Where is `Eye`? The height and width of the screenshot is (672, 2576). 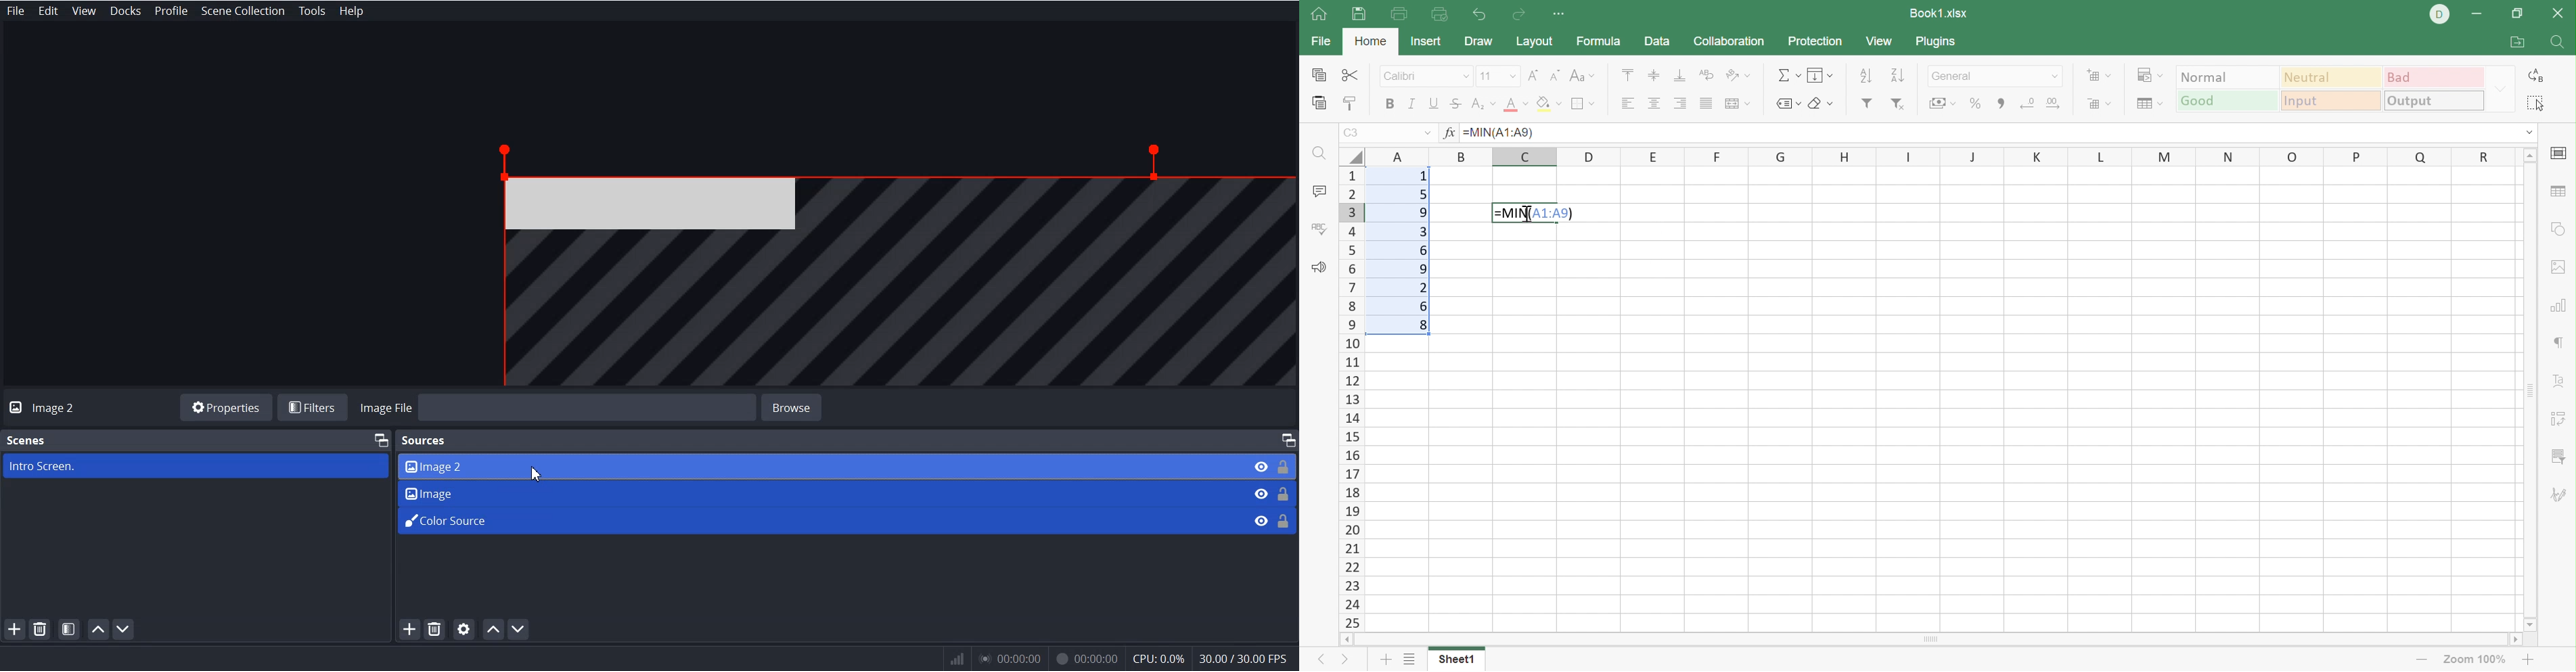
Eye is located at coordinates (1260, 493).